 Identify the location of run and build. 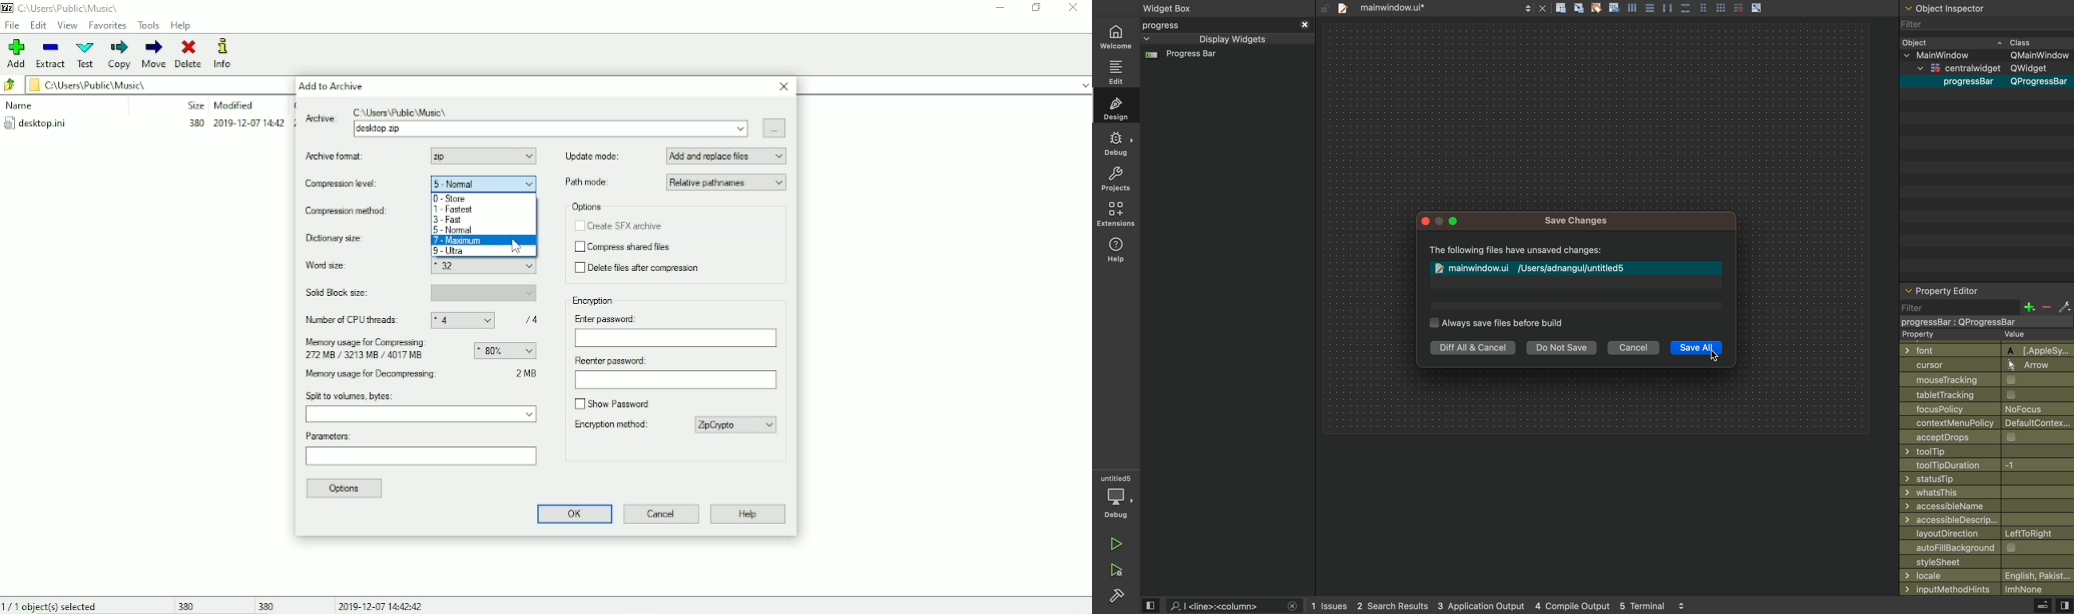
(1116, 570).